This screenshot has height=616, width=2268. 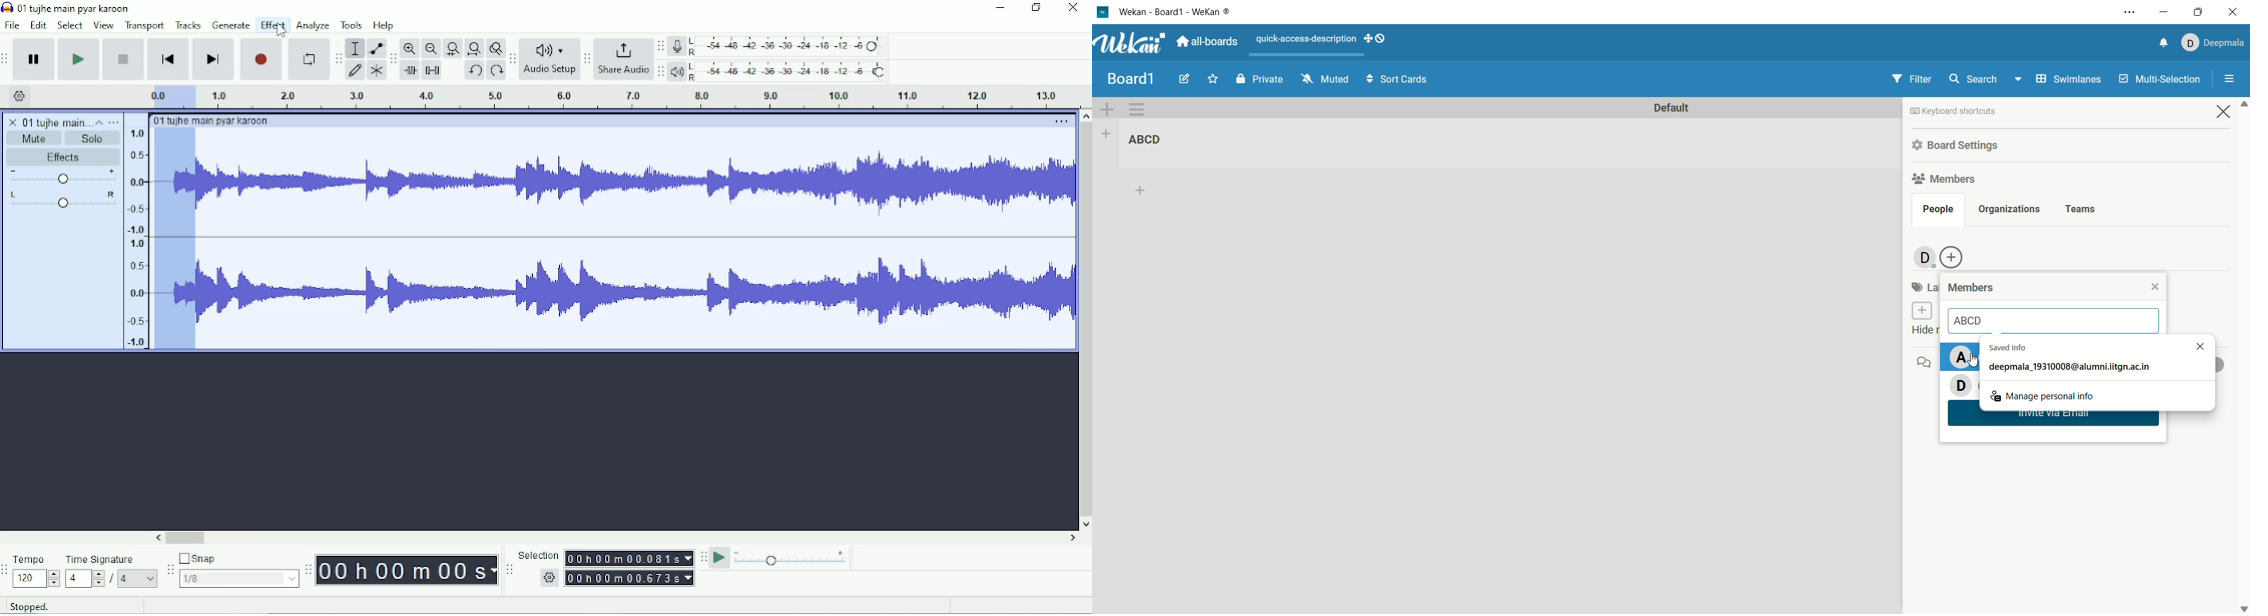 I want to click on 01 tujhe main pyar karoon, so click(x=78, y=8).